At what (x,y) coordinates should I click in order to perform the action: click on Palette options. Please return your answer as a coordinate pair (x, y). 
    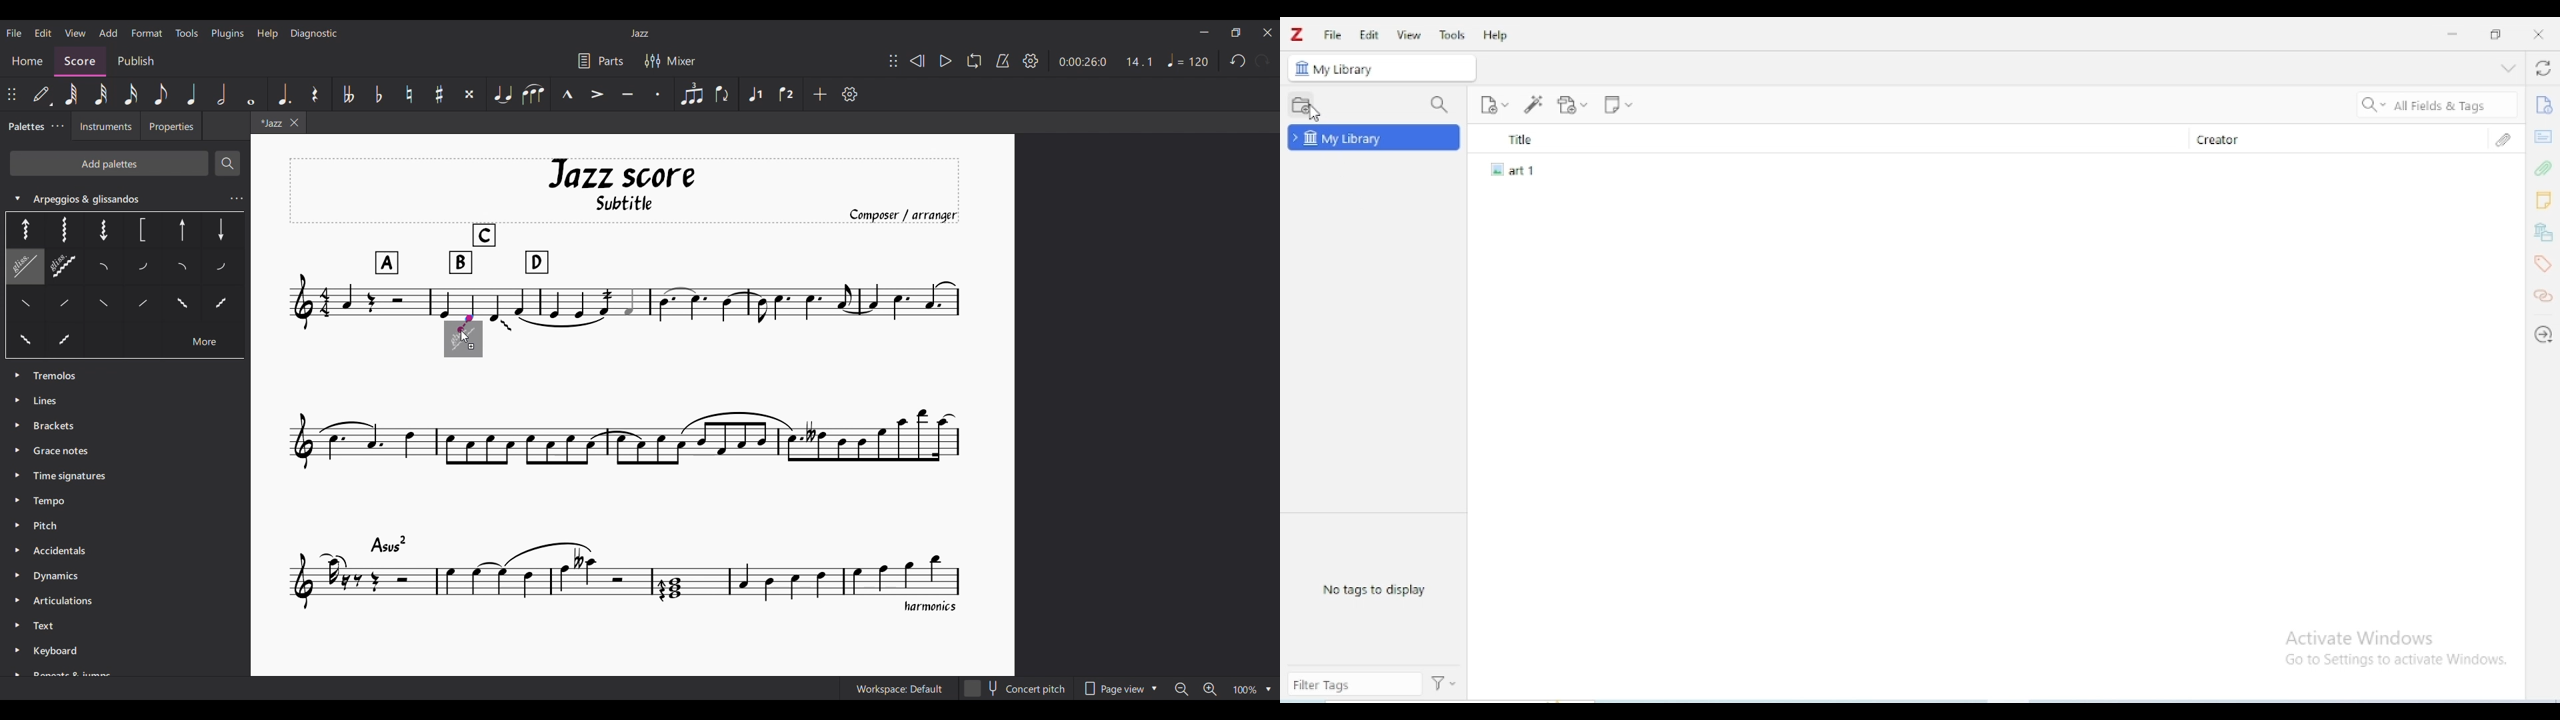
    Looking at the image, I should click on (59, 376).